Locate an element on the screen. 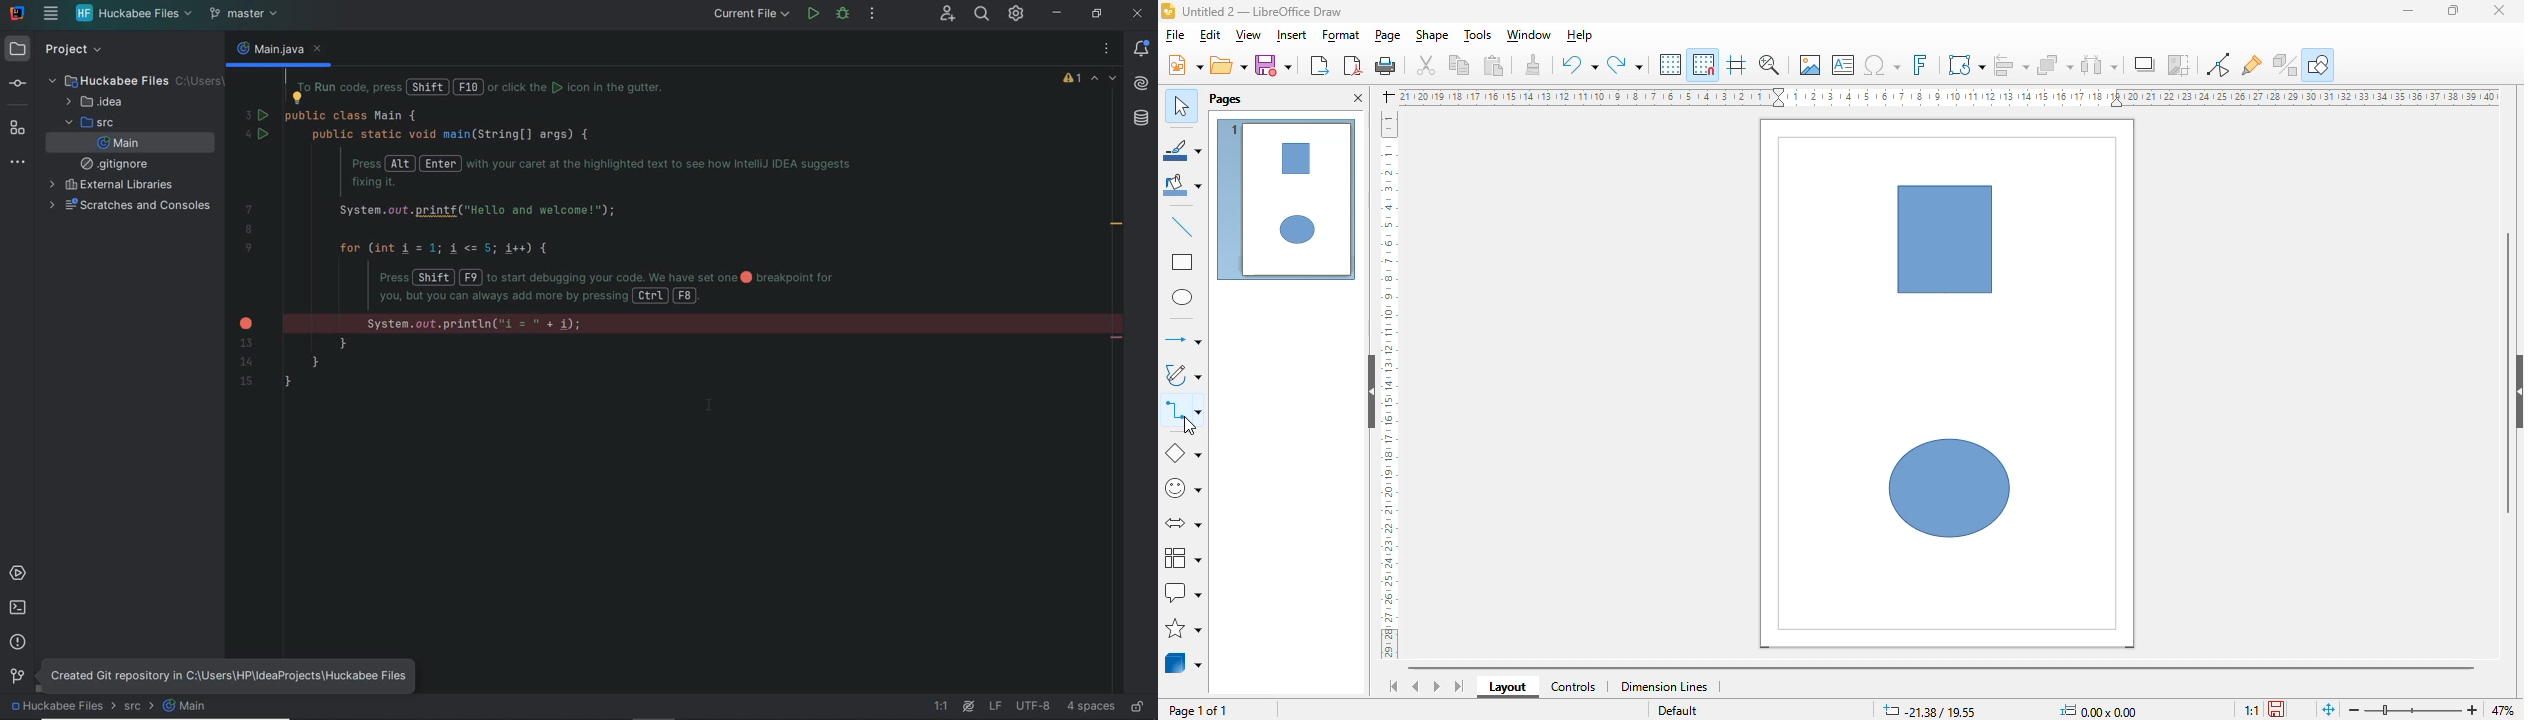 The width and height of the screenshot is (2548, 728). open is located at coordinates (1229, 64).